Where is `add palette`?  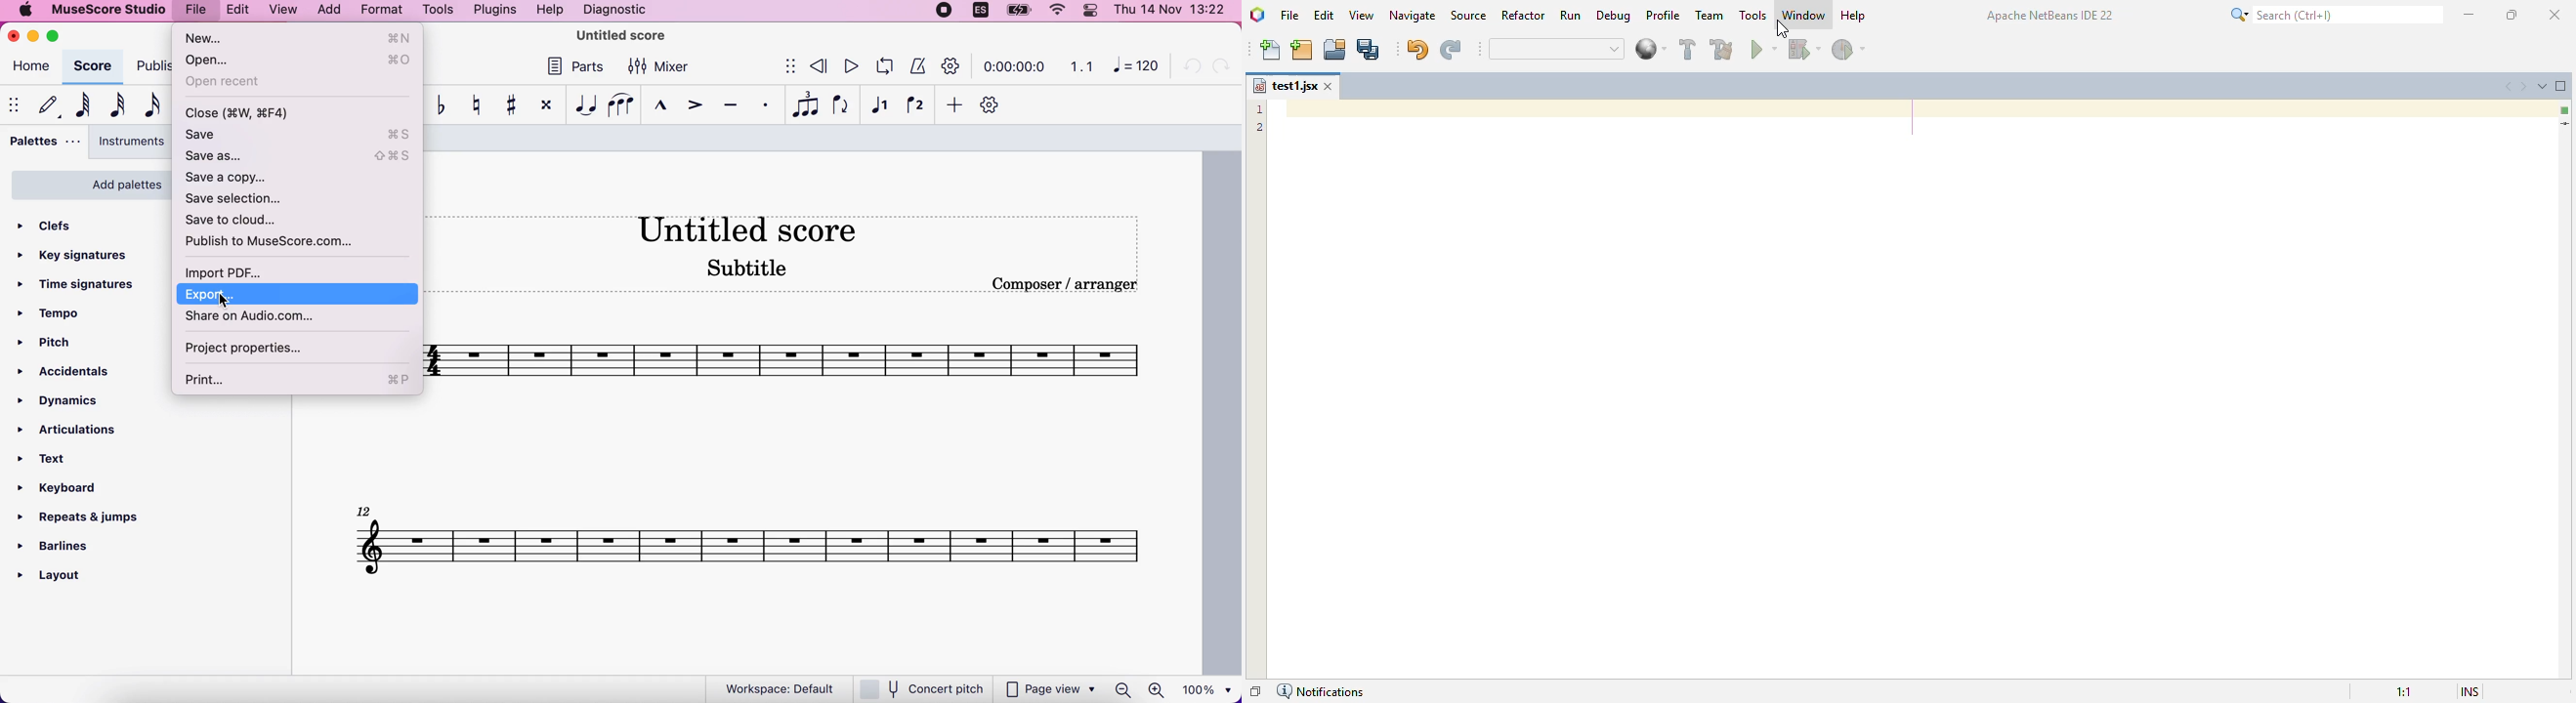
add palette is located at coordinates (88, 184).